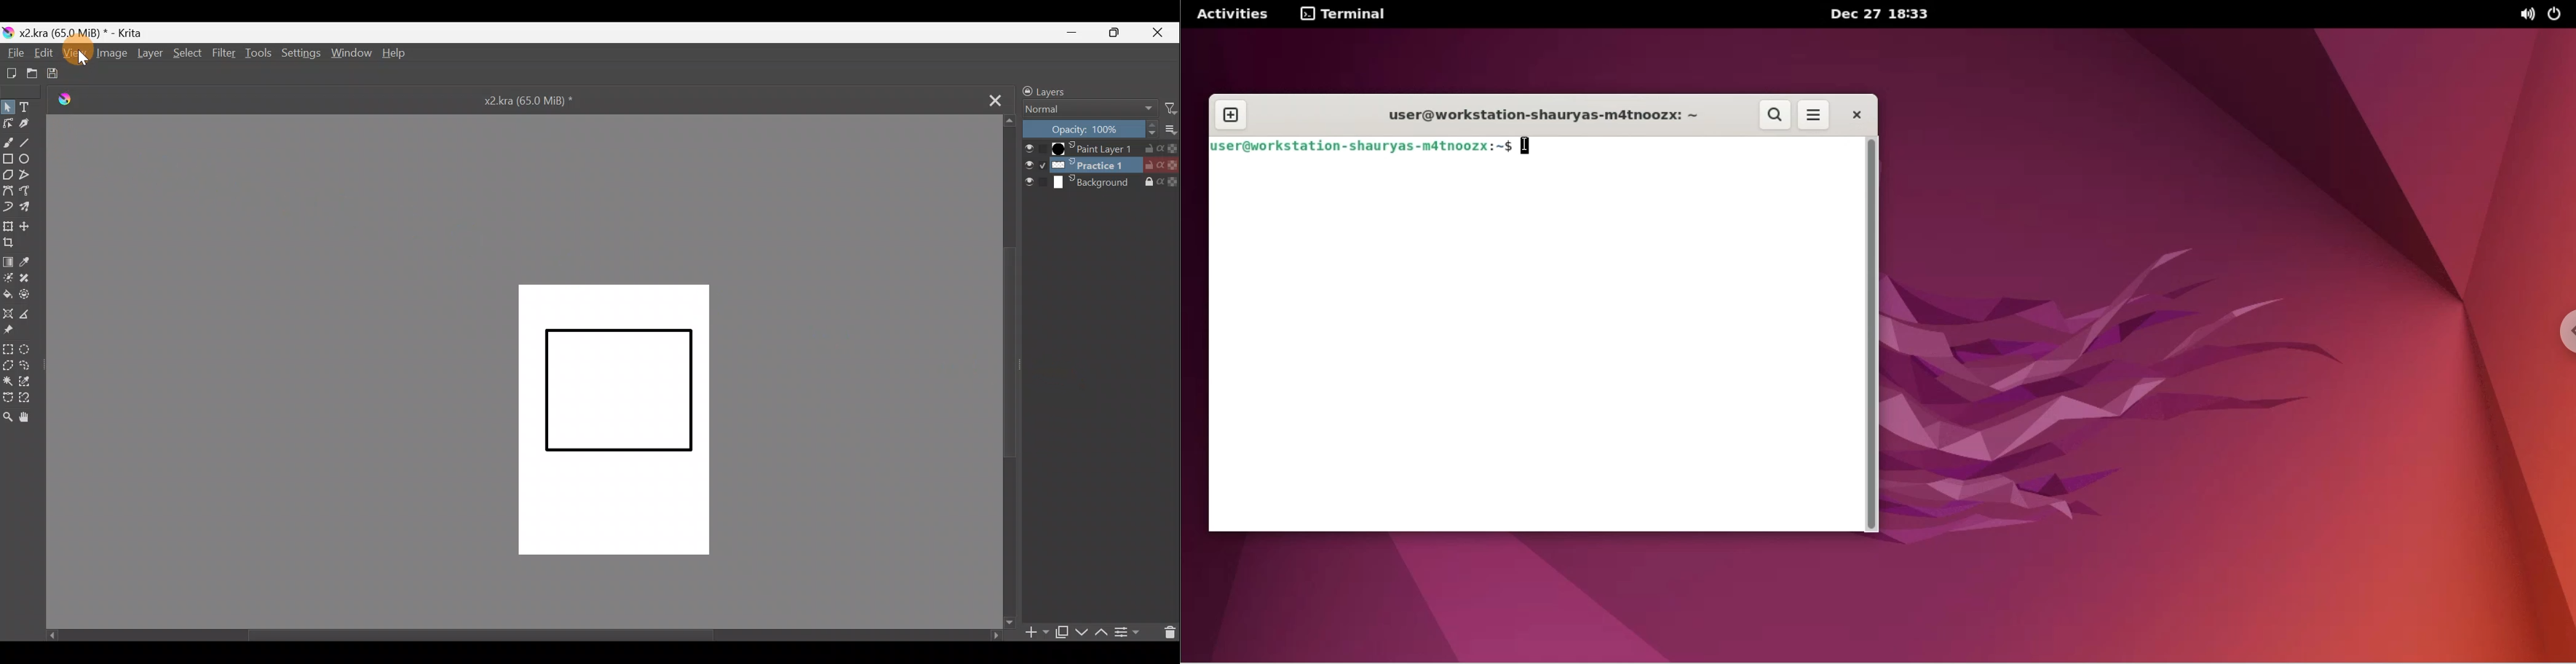 The height and width of the screenshot is (672, 2576). I want to click on Similar colour selection tool, so click(33, 383).